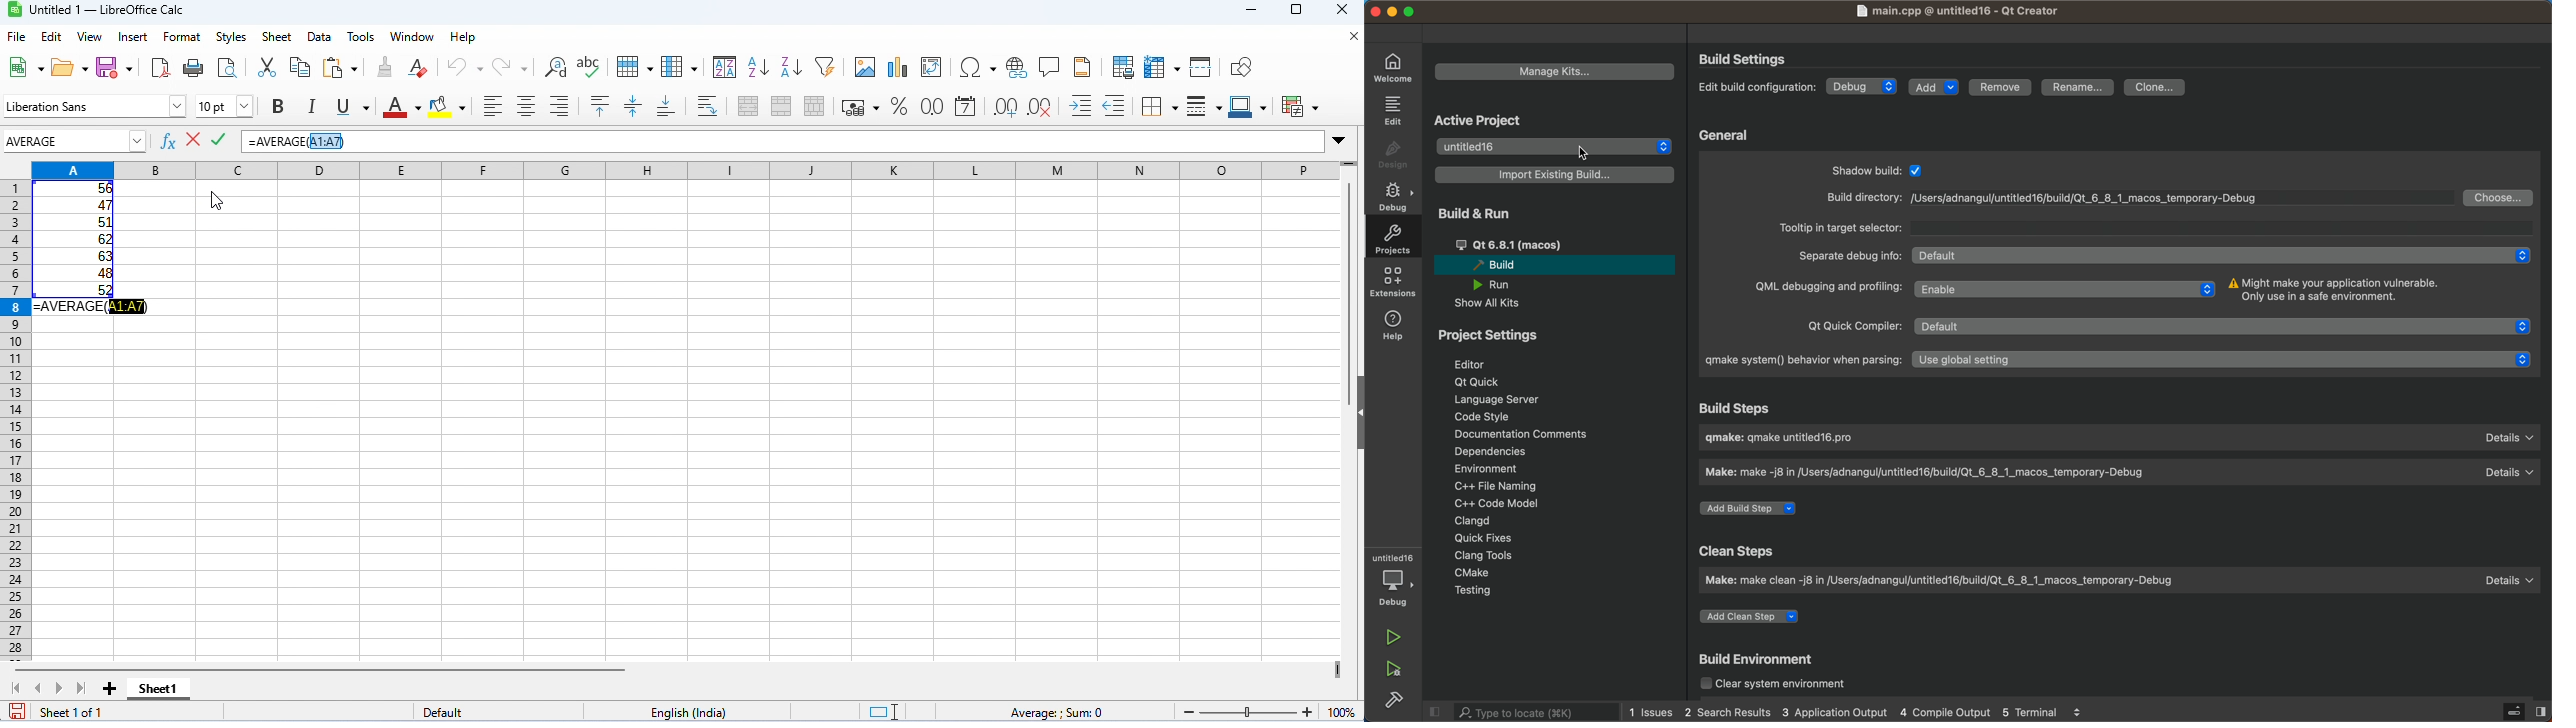 The width and height of the screenshot is (2576, 728). I want to click on lign bottom, so click(666, 107).